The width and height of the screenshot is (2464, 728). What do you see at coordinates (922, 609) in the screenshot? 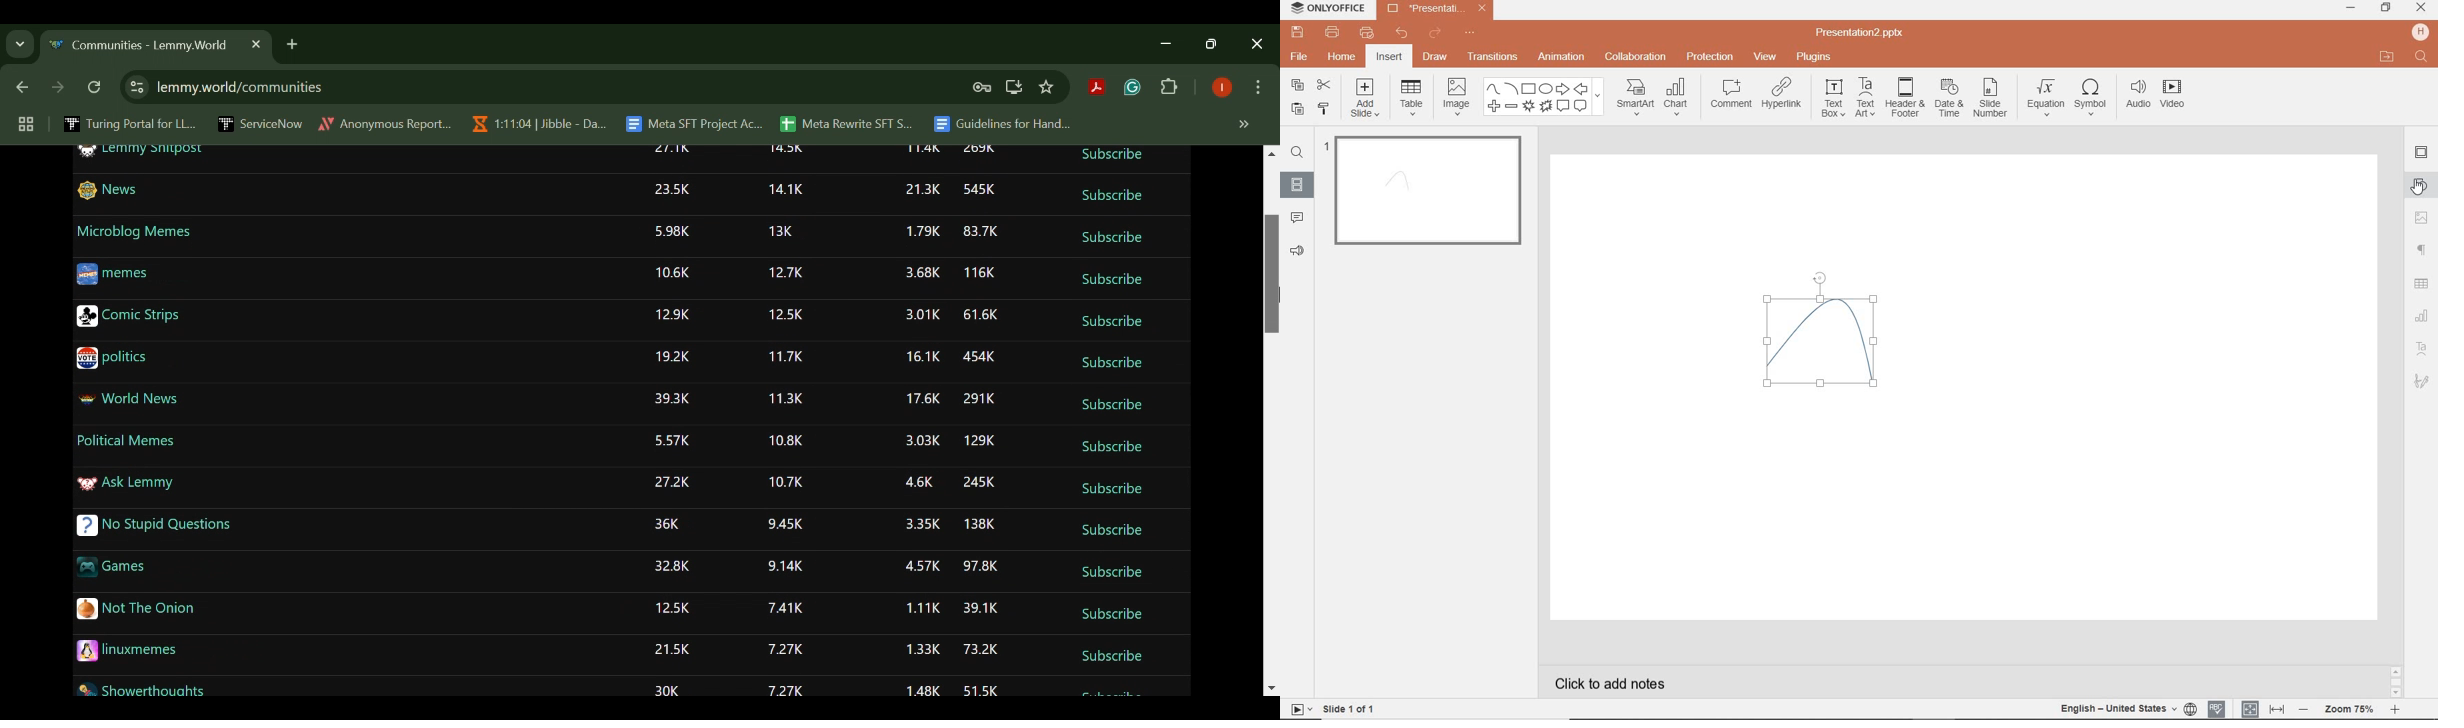
I see `1.11K` at bounding box center [922, 609].